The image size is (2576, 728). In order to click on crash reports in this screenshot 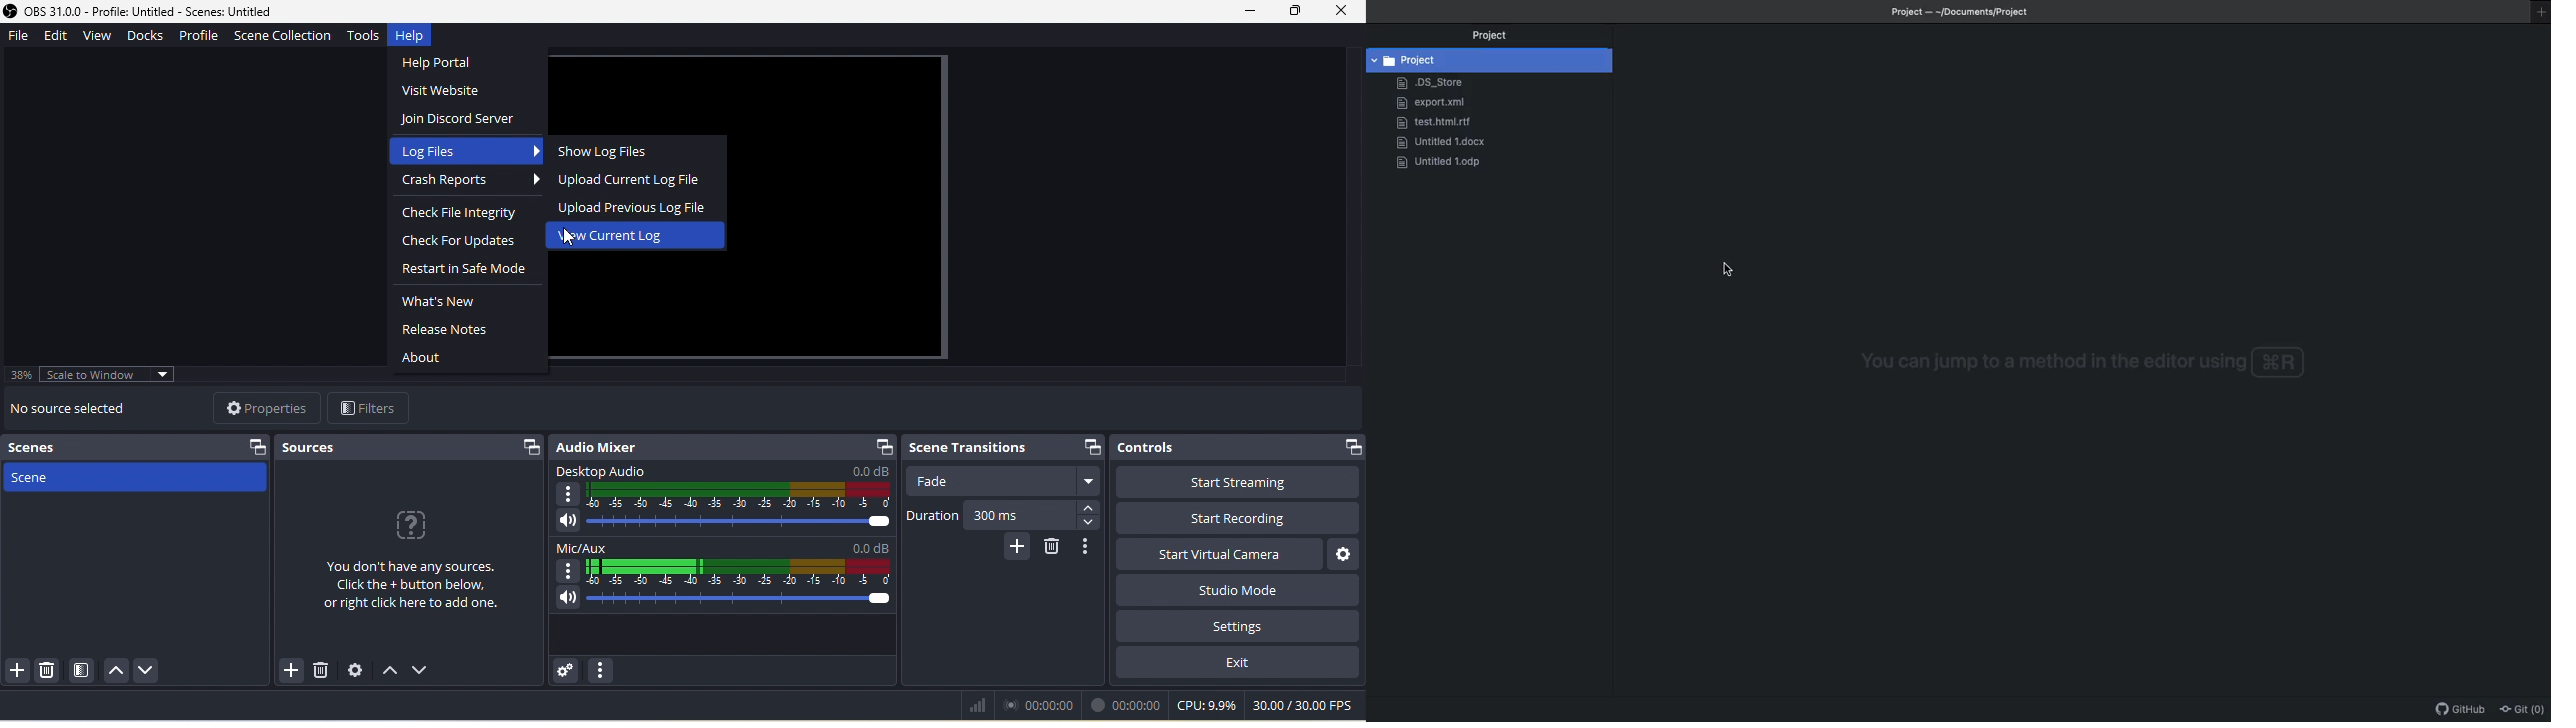, I will do `click(469, 184)`.